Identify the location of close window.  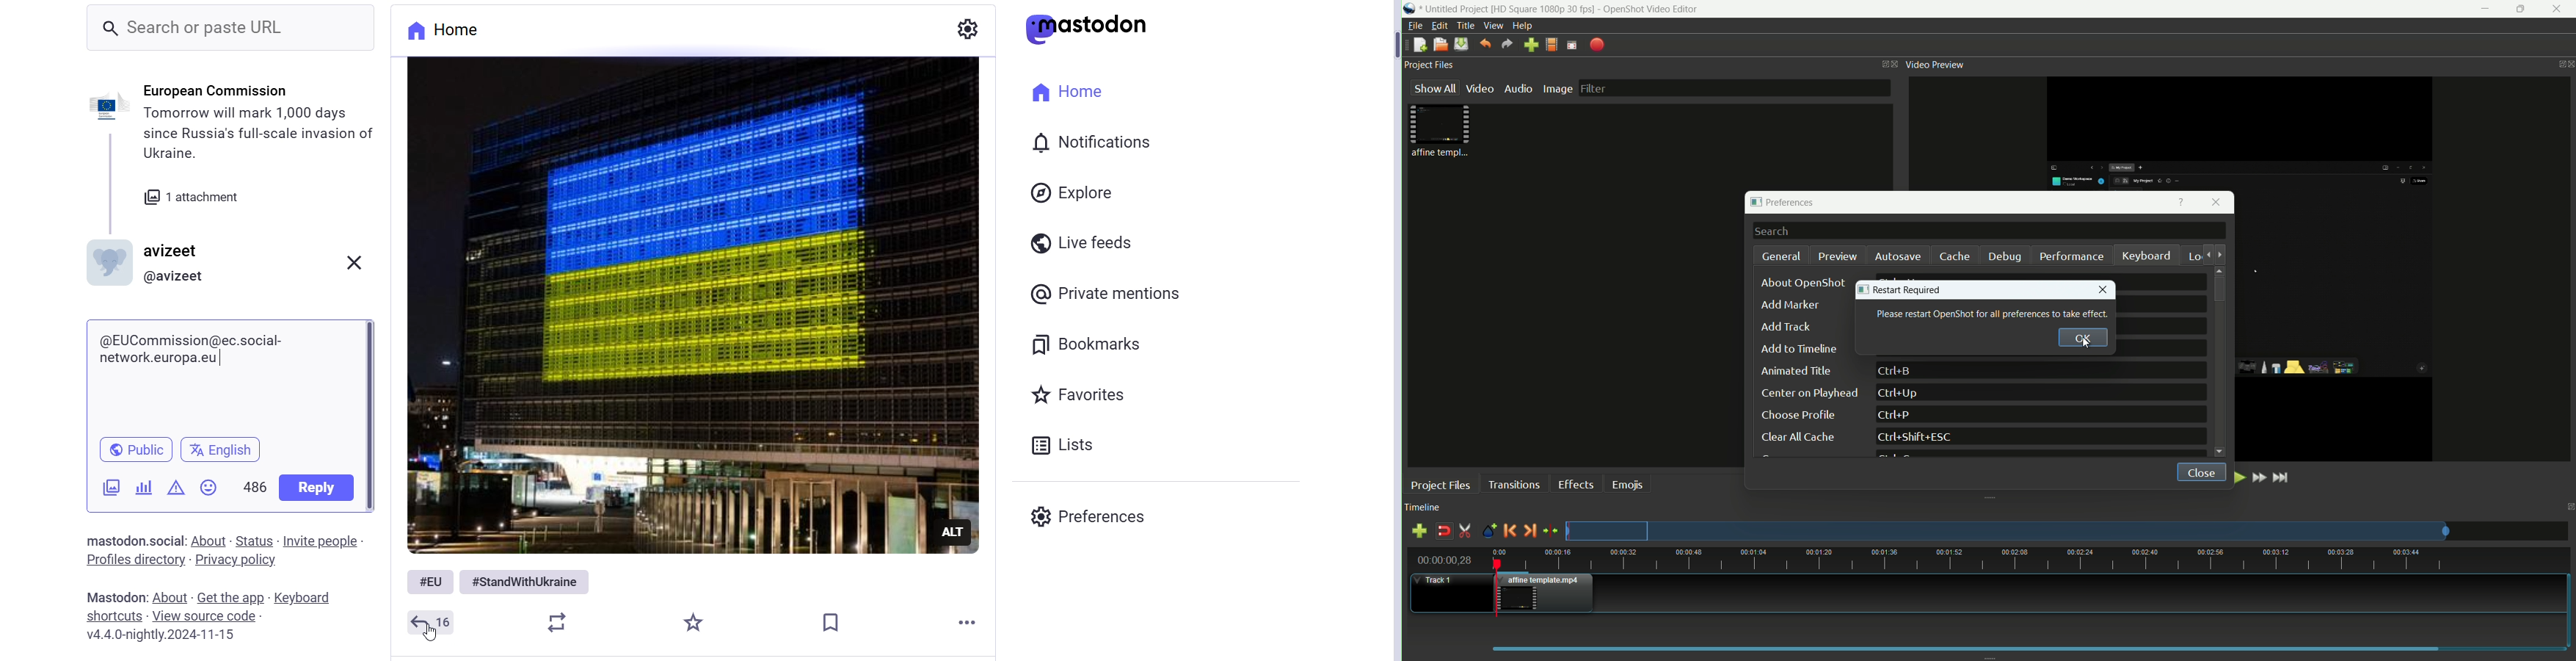
(2105, 289).